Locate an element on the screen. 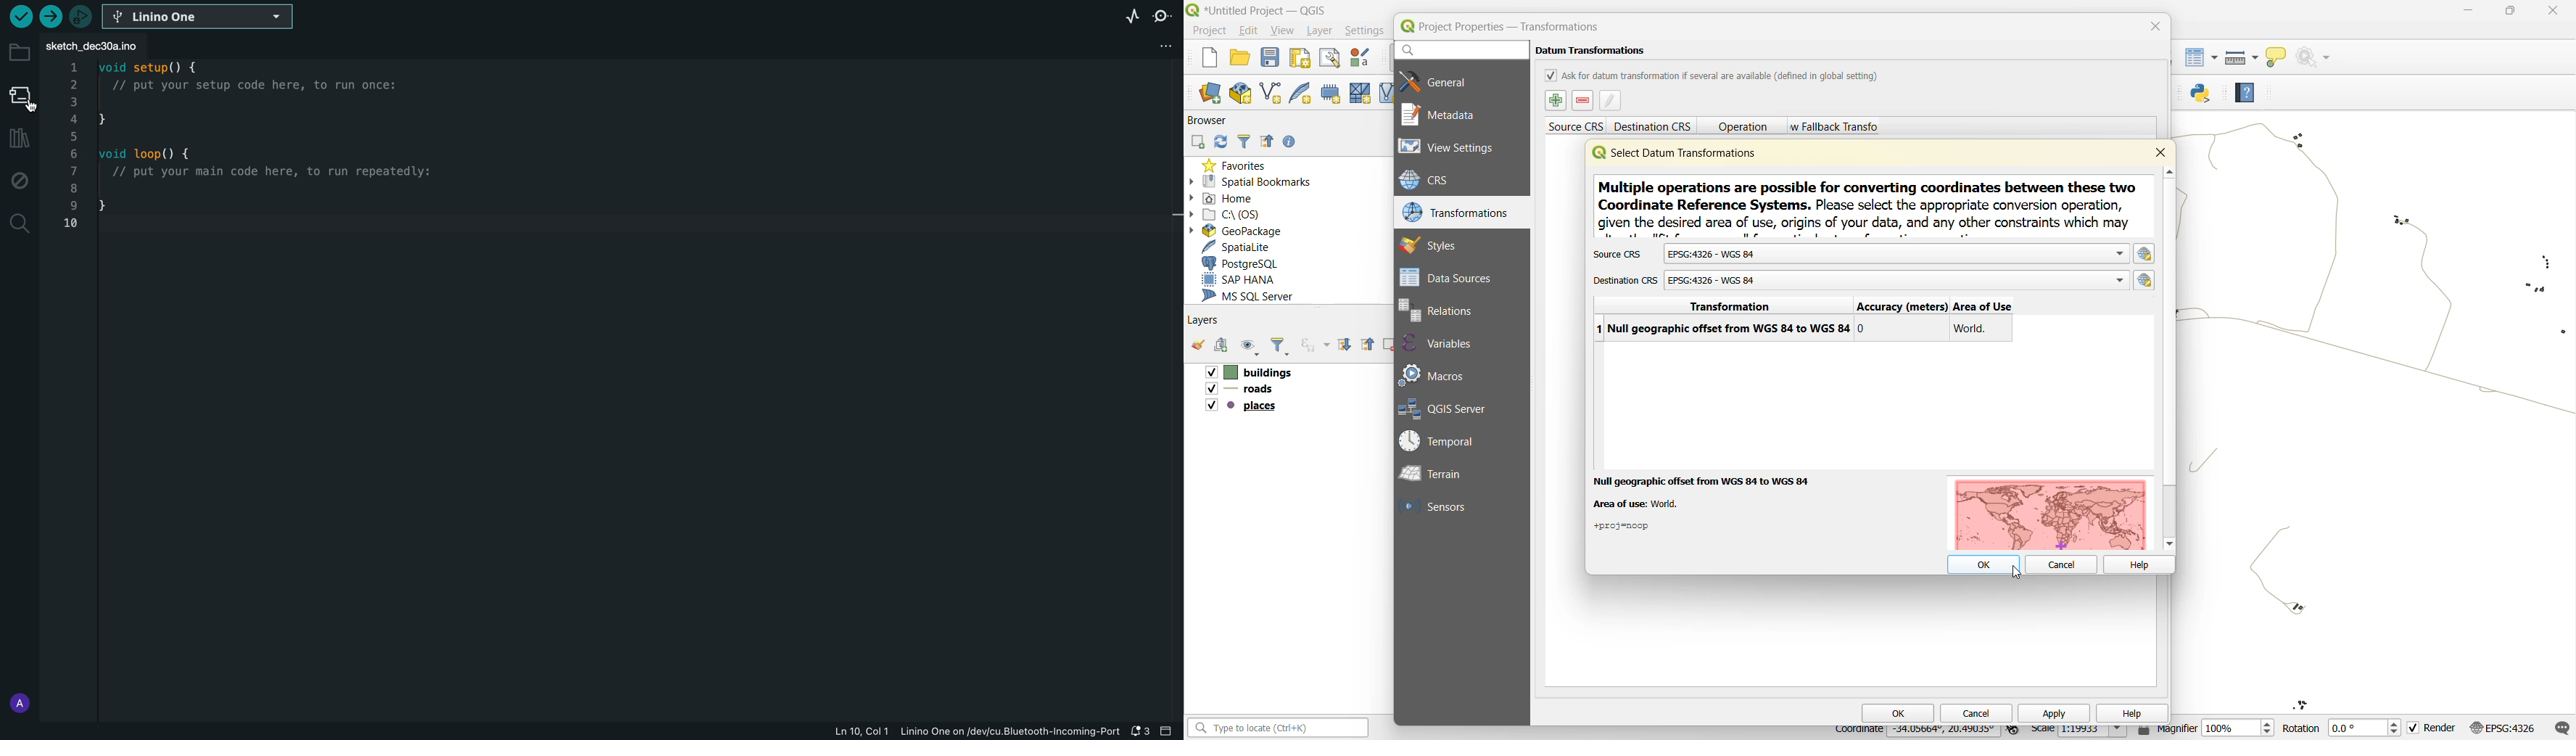 The height and width of the screenshot is (756, 2576). apply is located at coordinates (2055, 714).